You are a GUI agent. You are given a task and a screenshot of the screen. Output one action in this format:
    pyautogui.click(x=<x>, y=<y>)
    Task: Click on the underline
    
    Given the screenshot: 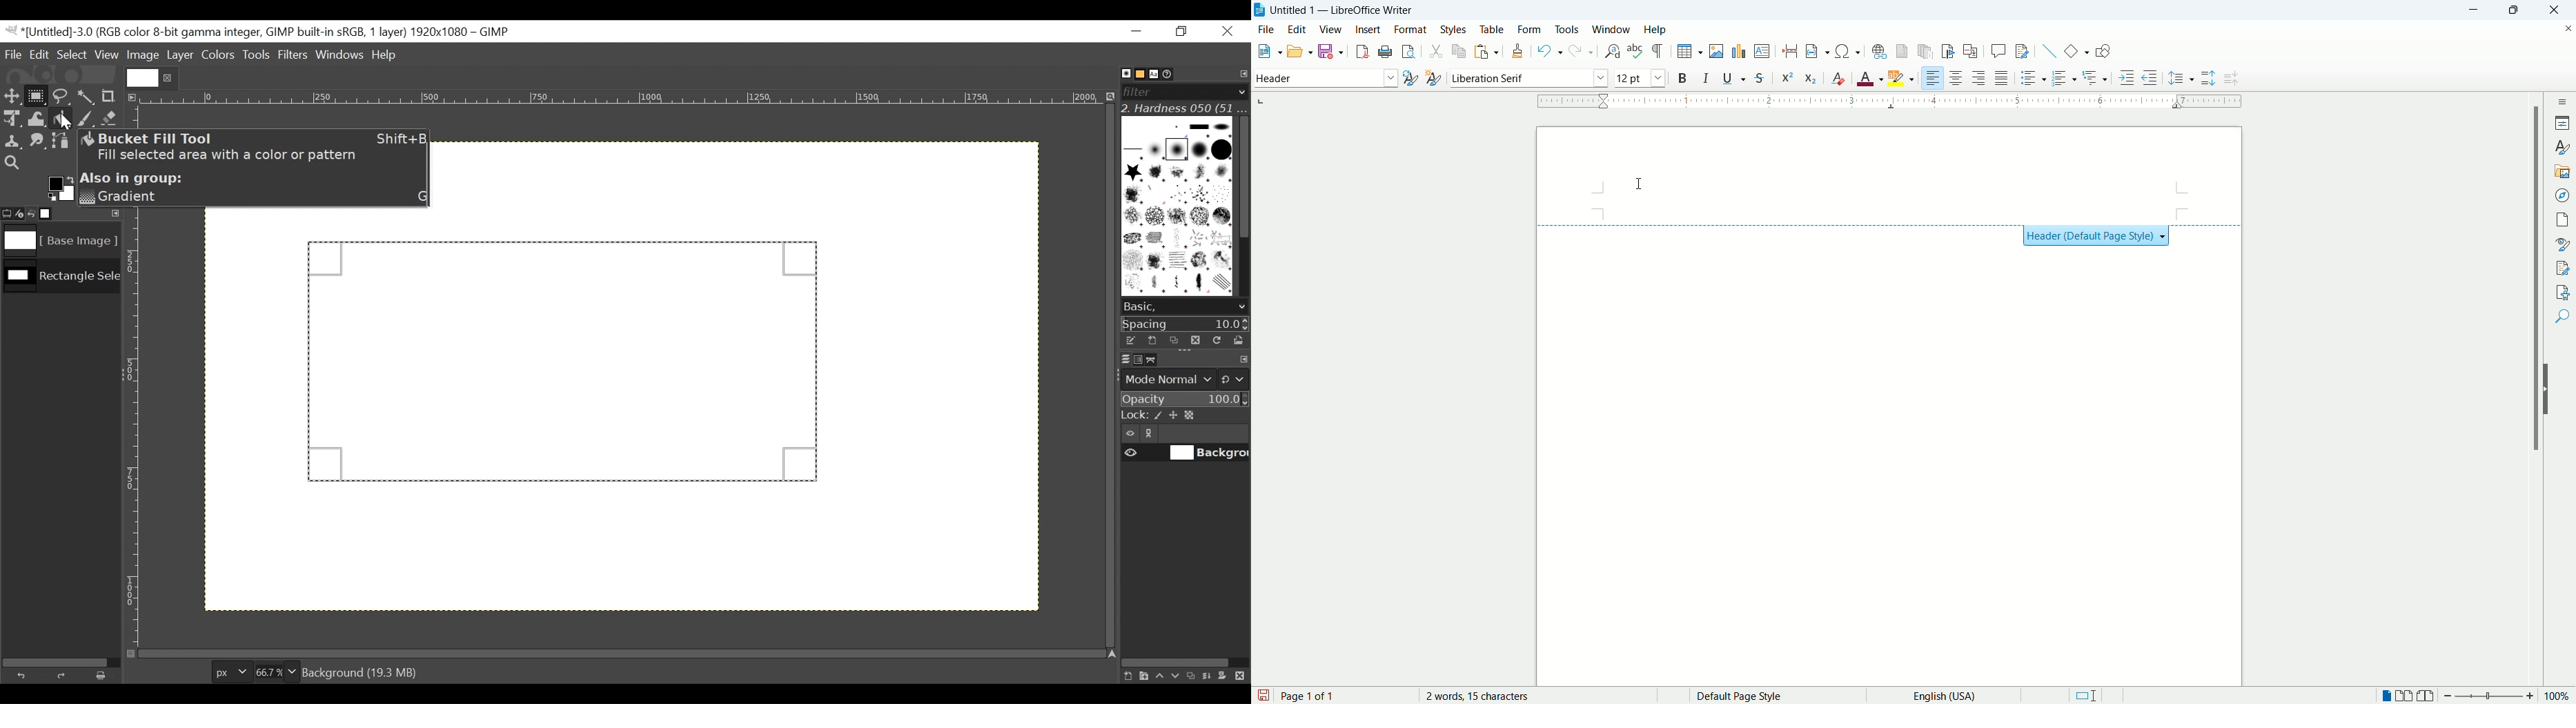 What is the action you would take?
    pyautogui.click(x=1732, y=79)
    